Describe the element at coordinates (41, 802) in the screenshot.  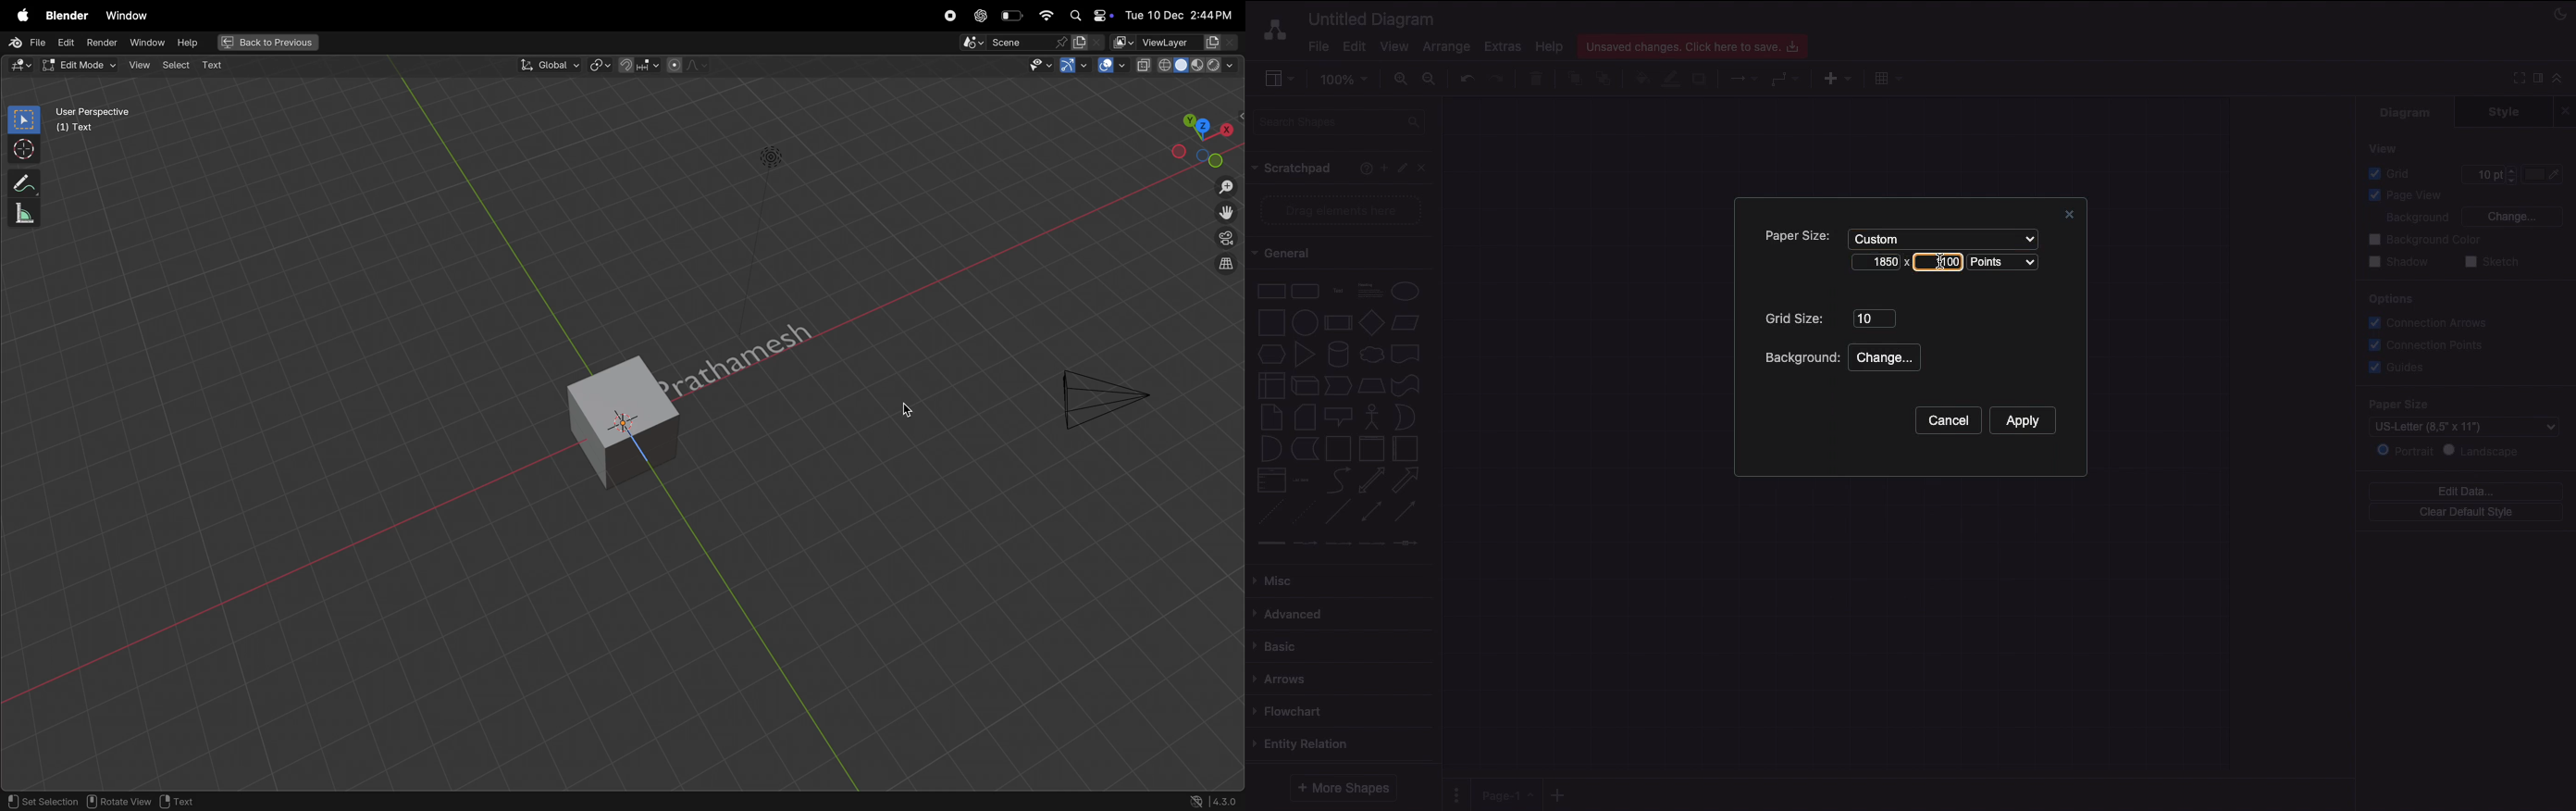
I see `select toggle` at that location.